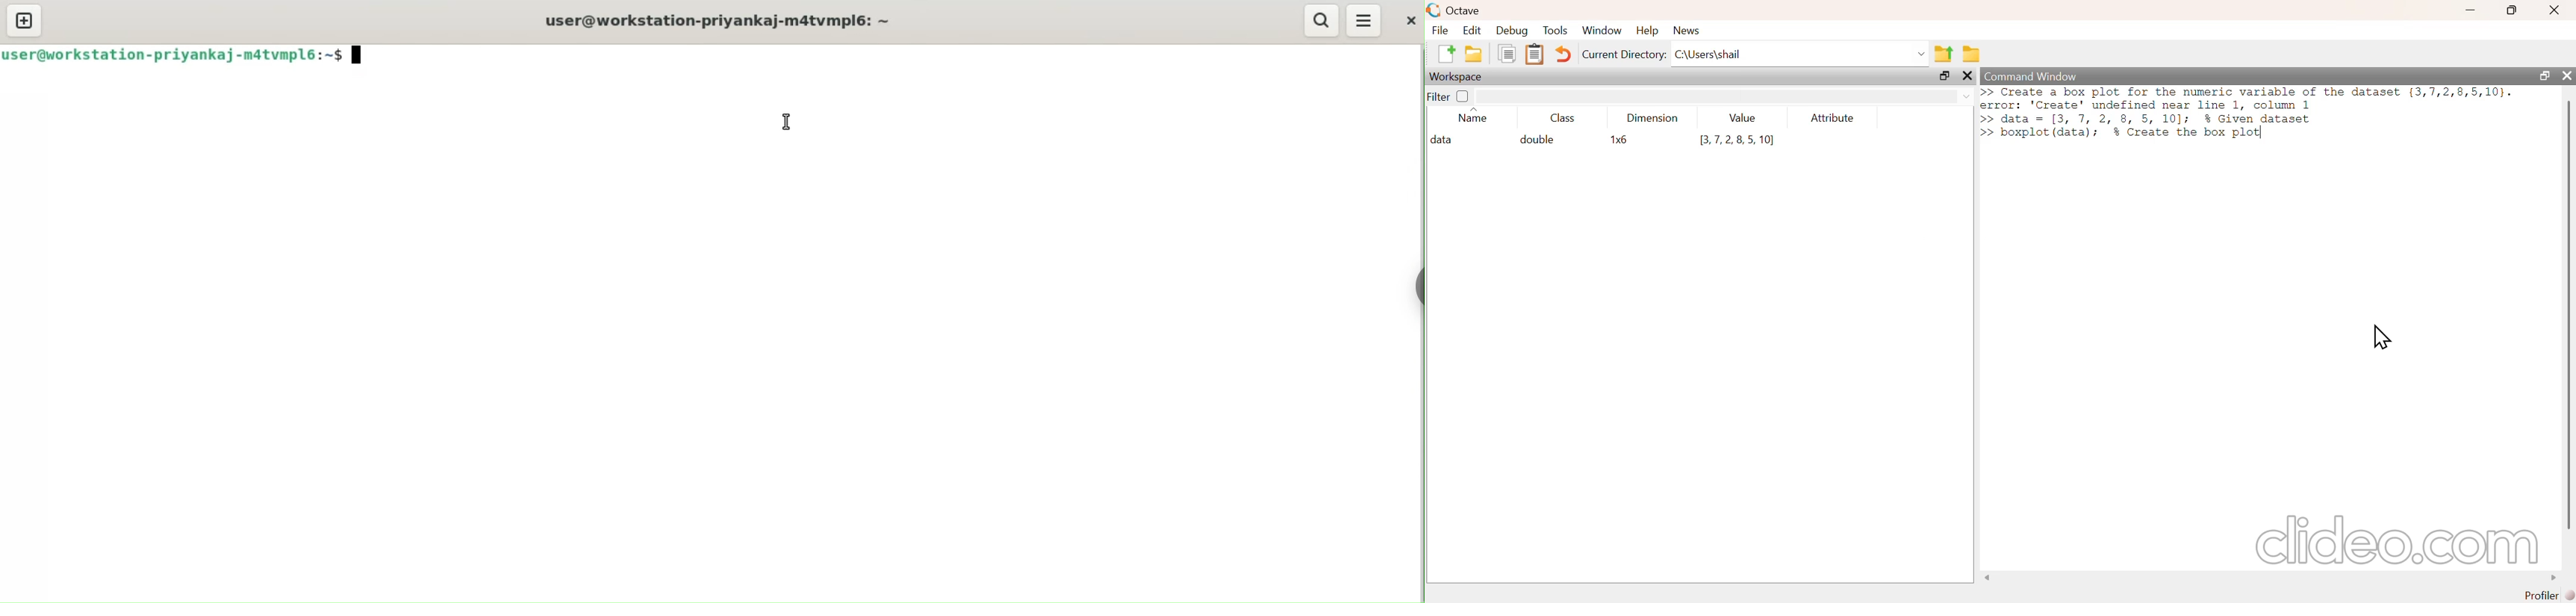 The image size is (2576, 616). Describe the element at coordinates (1990, 577) in the screenshot. I see `move left` at that location.